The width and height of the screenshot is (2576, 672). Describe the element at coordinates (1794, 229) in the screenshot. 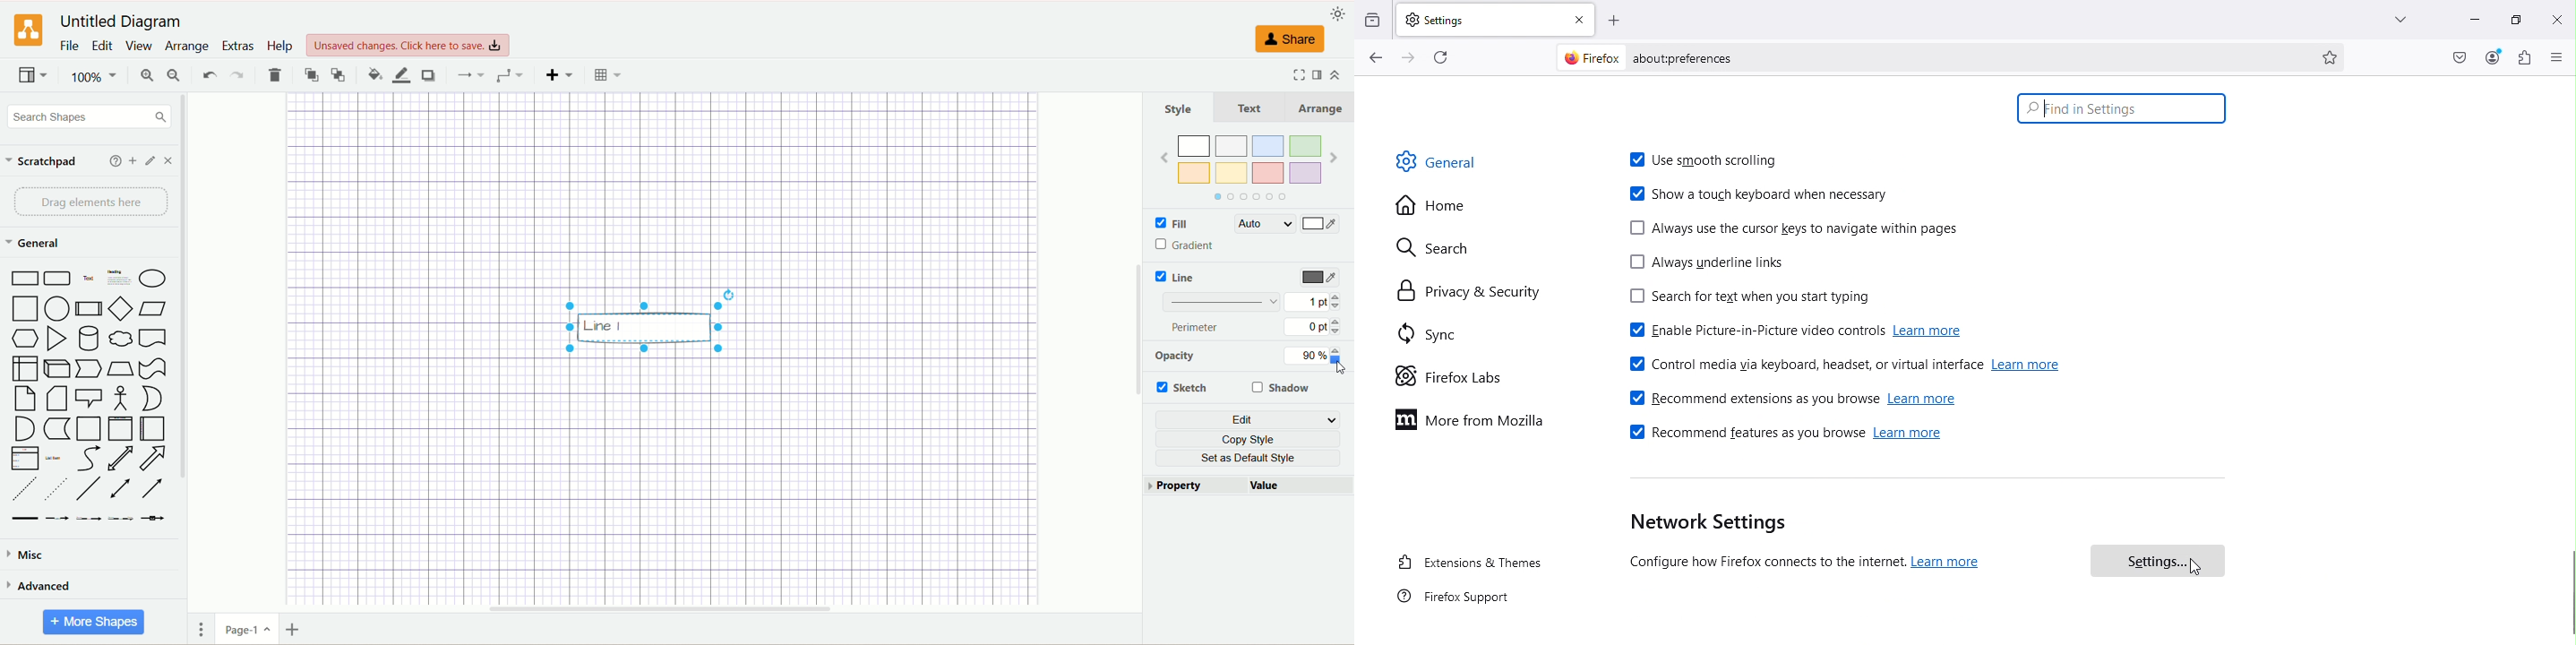

I see `Always use the cursor keys to navigate within pages` at that location.